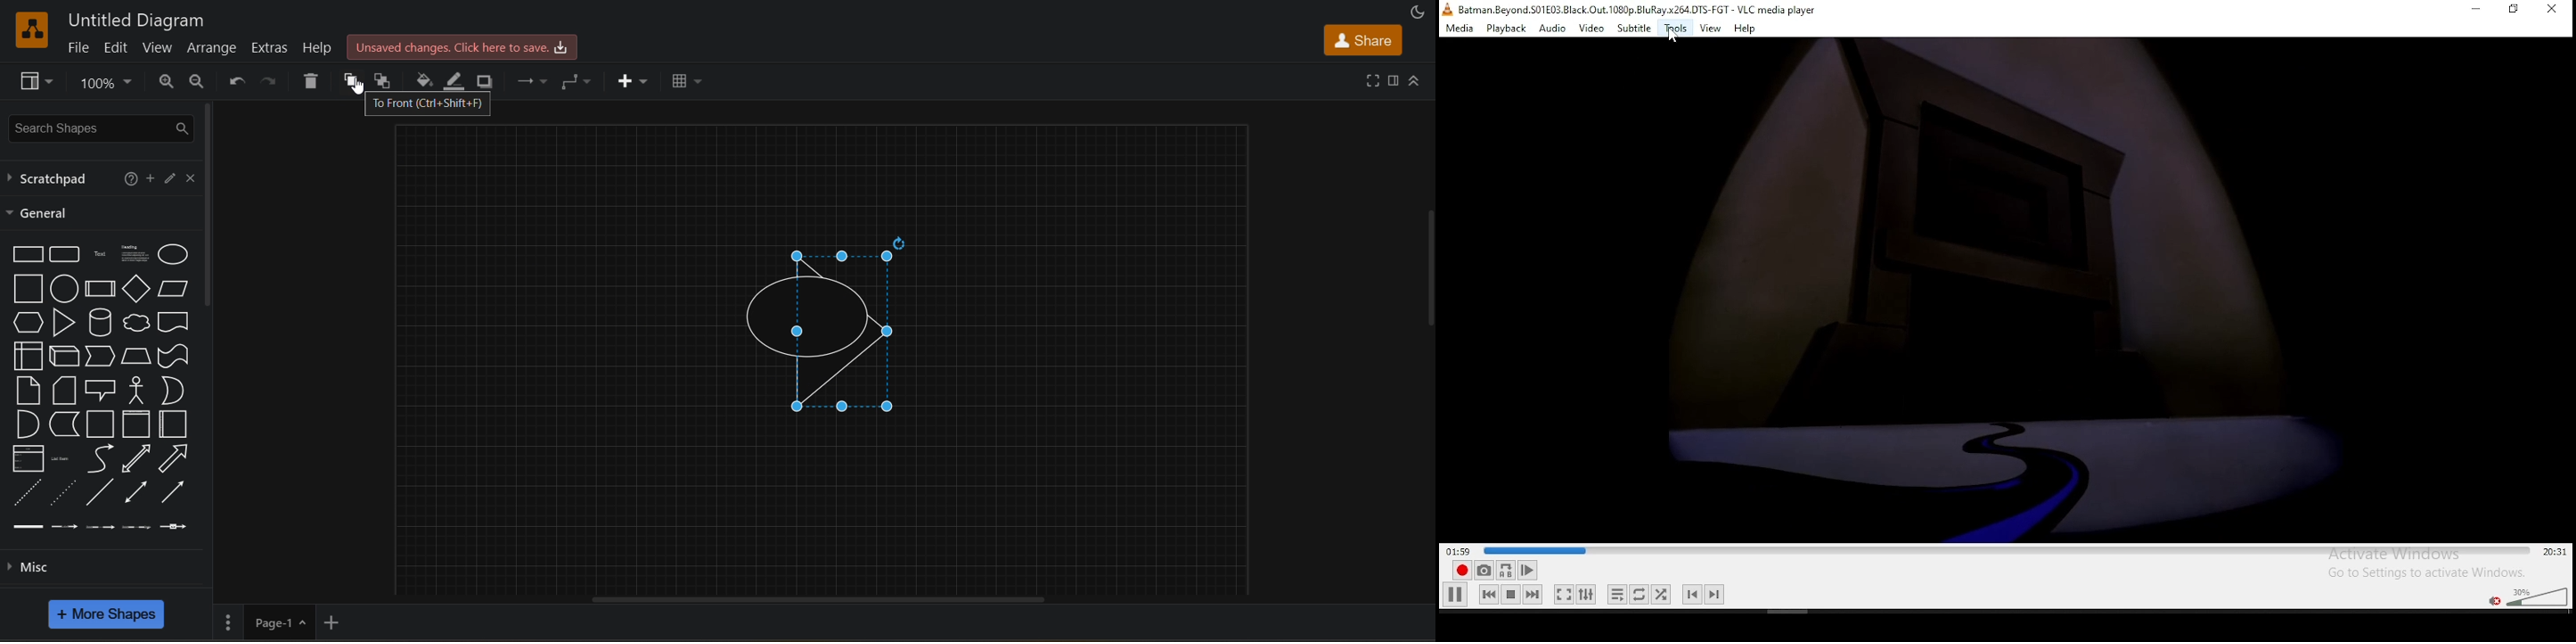 Image resolution: width=2576 pixels, height=644 pixels. What do you see at coordinates (173, 424) in the screenshot?
I see `container` at bounding box center [173, 424].